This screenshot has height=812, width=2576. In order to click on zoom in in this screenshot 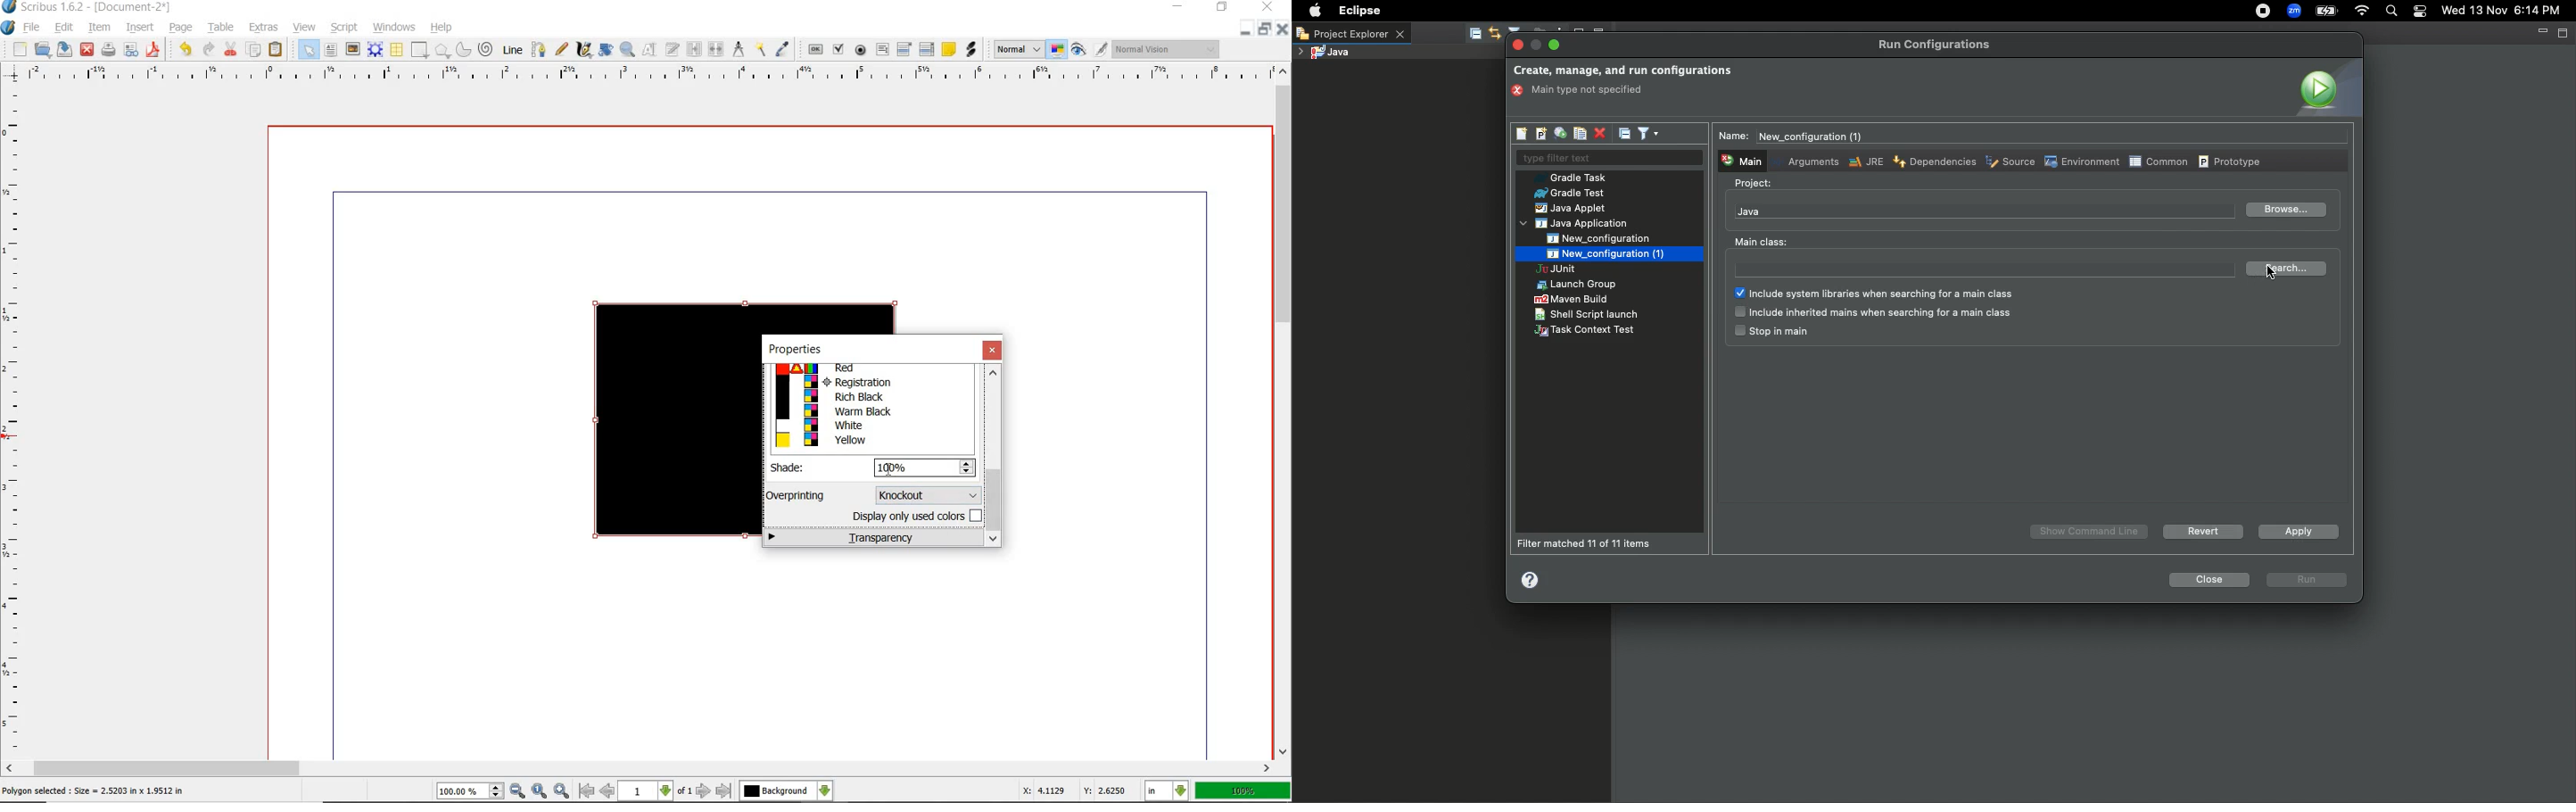, I will do `click(561, 789)`.